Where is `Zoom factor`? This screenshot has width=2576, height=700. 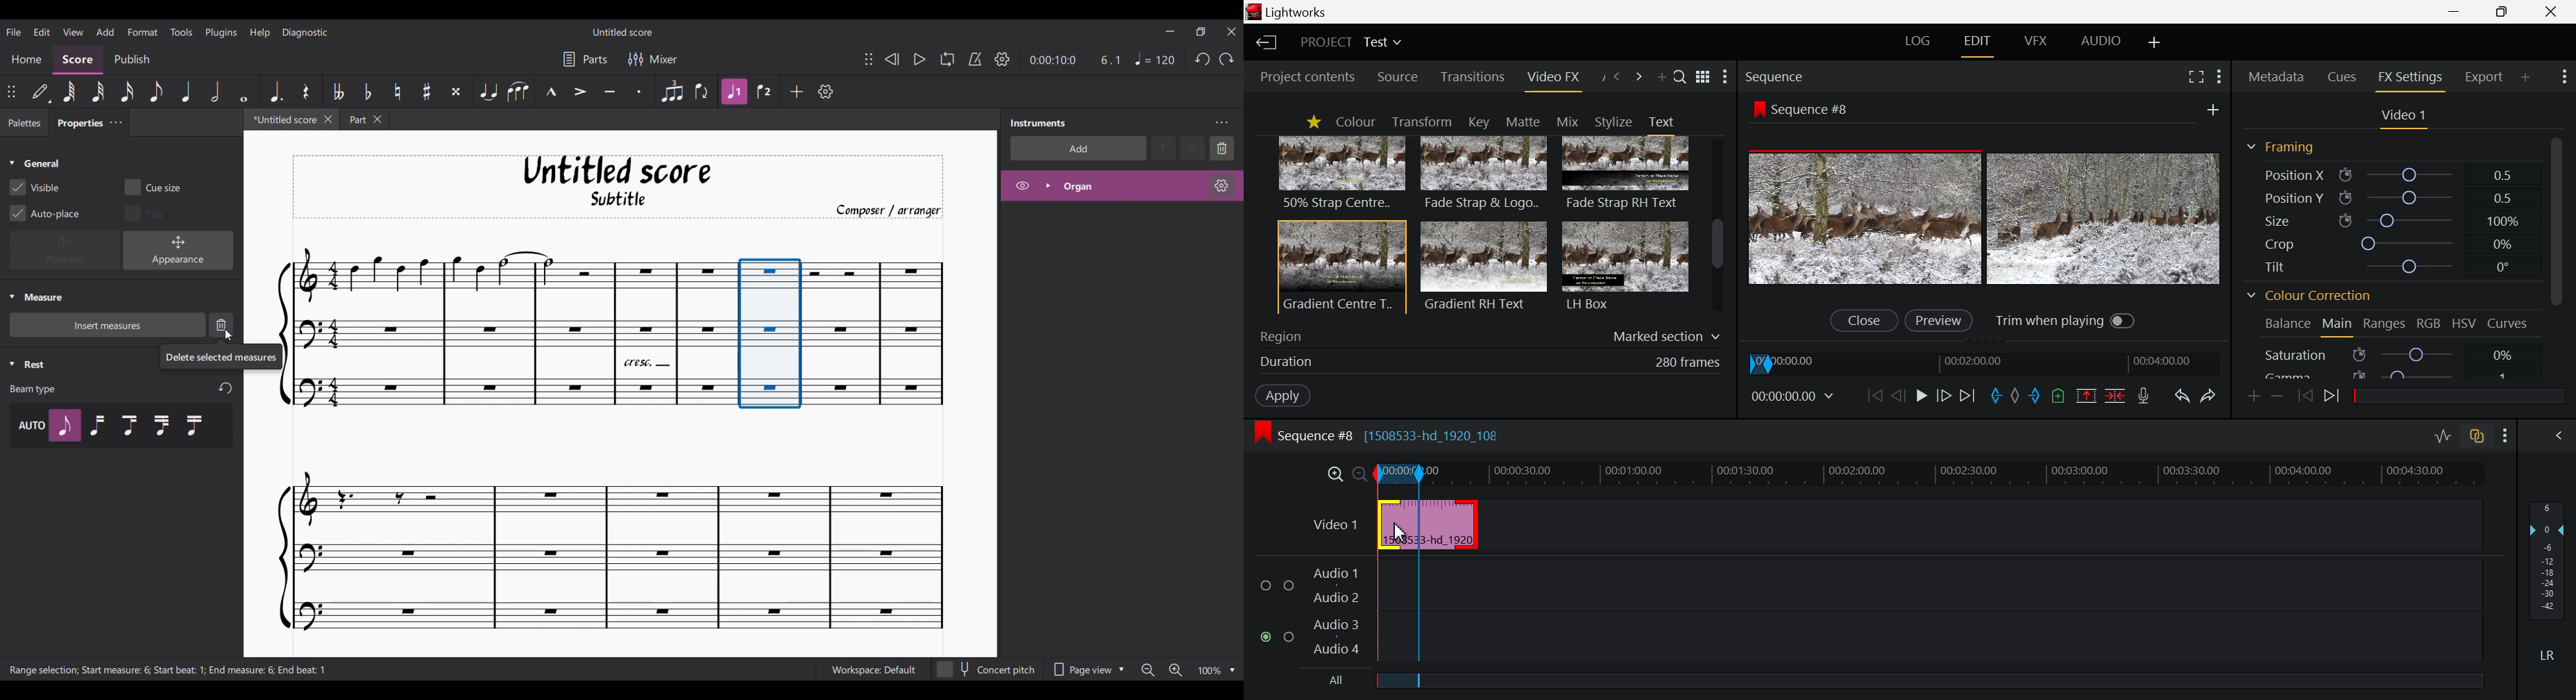
Zoom factor is located at coordinates (1209, 671).